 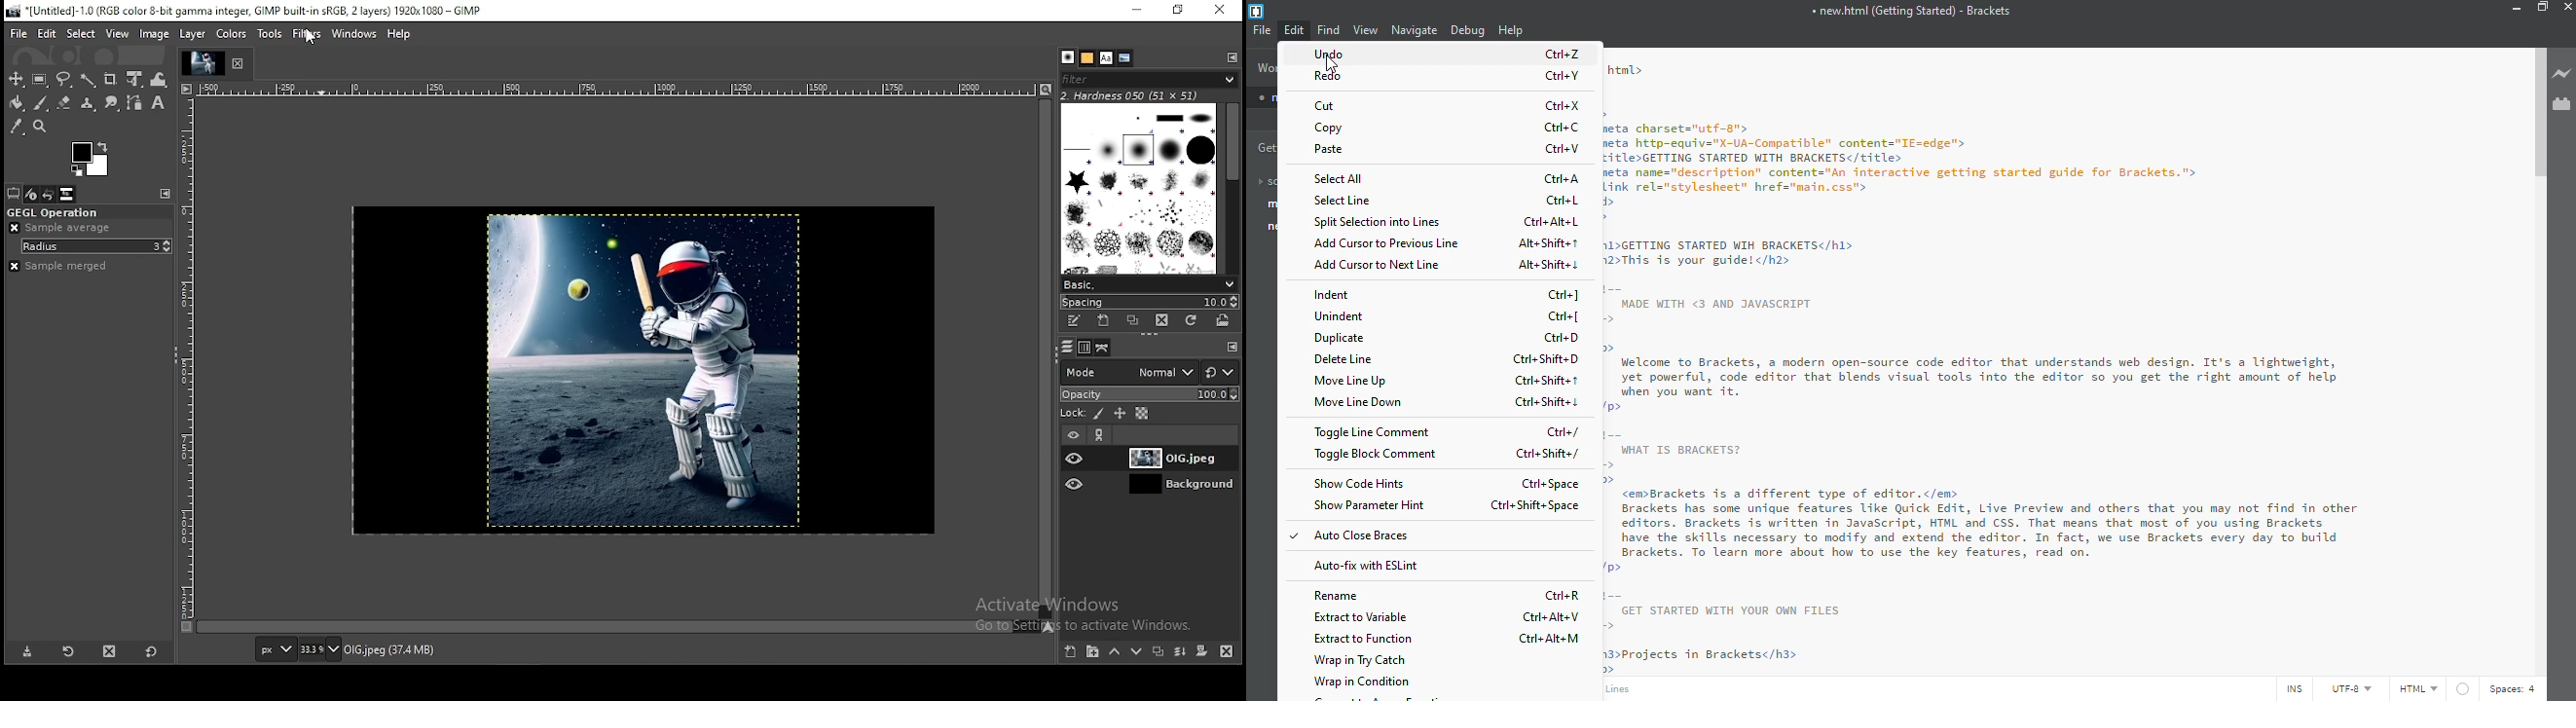 I want to click on colors, so click(x=233, y=34).